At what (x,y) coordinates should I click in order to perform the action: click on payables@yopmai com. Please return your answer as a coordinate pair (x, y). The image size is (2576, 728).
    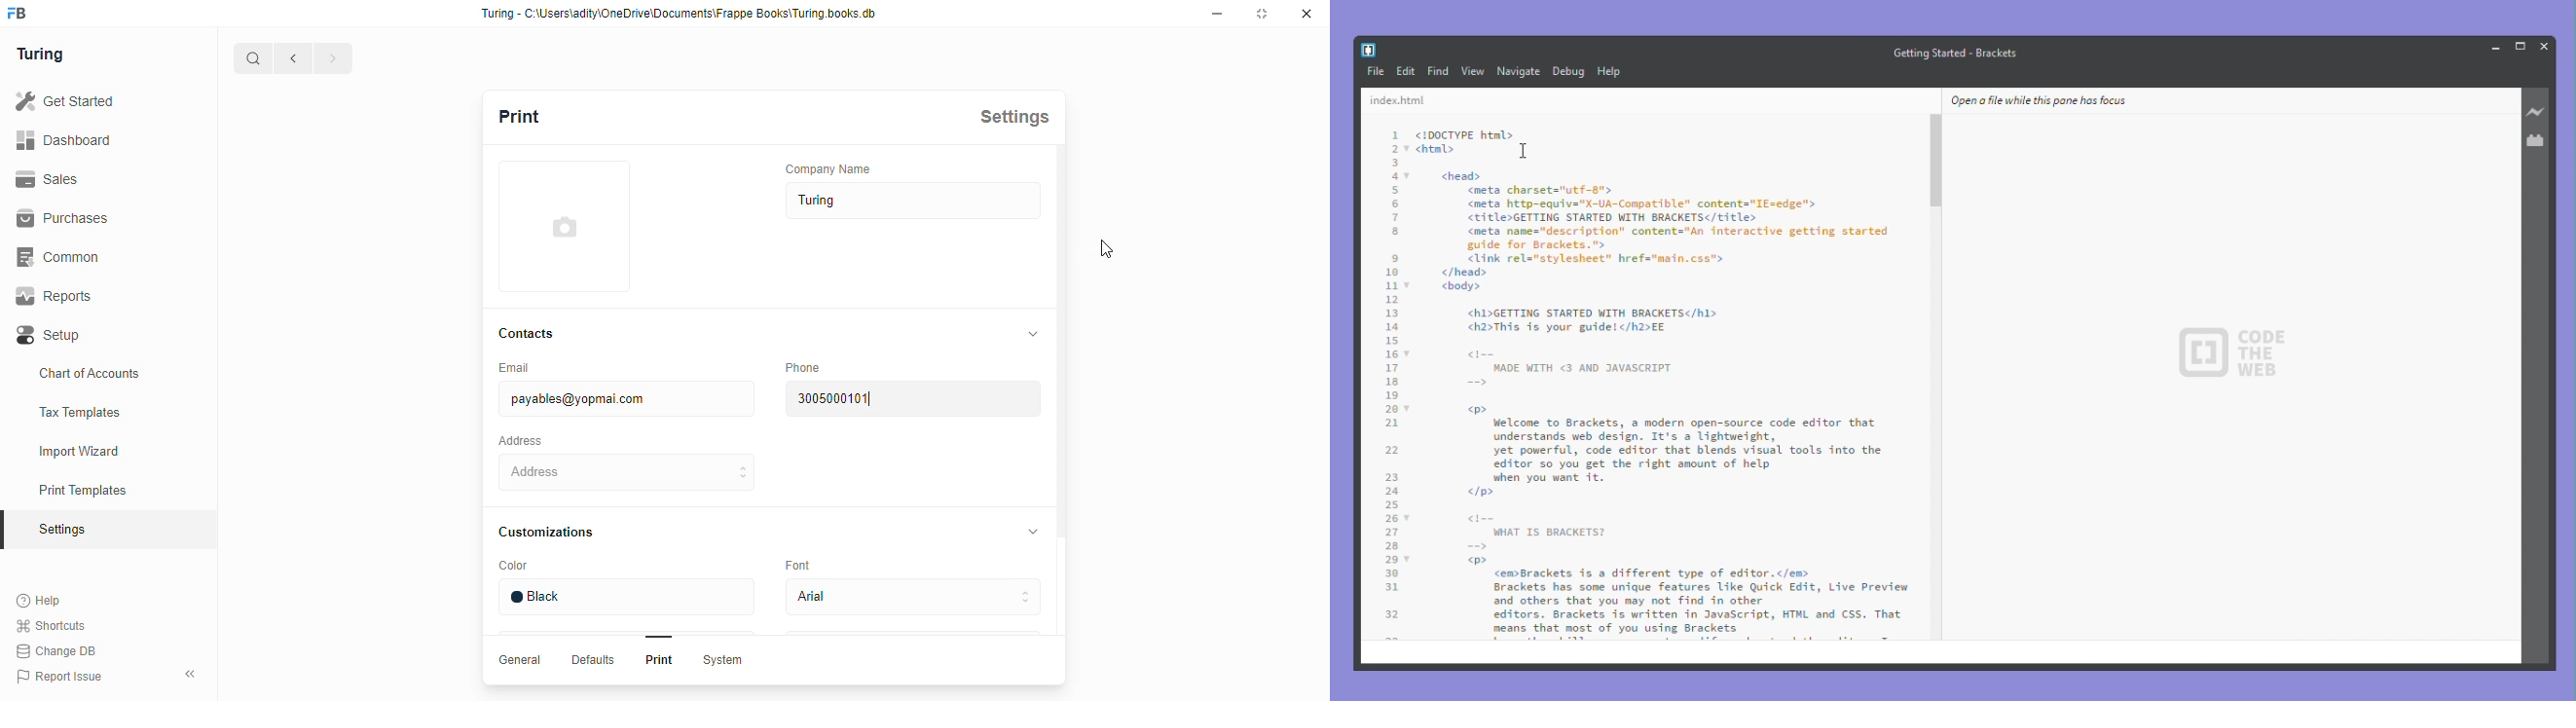
    Looking at the image, I should click on (619, 400).